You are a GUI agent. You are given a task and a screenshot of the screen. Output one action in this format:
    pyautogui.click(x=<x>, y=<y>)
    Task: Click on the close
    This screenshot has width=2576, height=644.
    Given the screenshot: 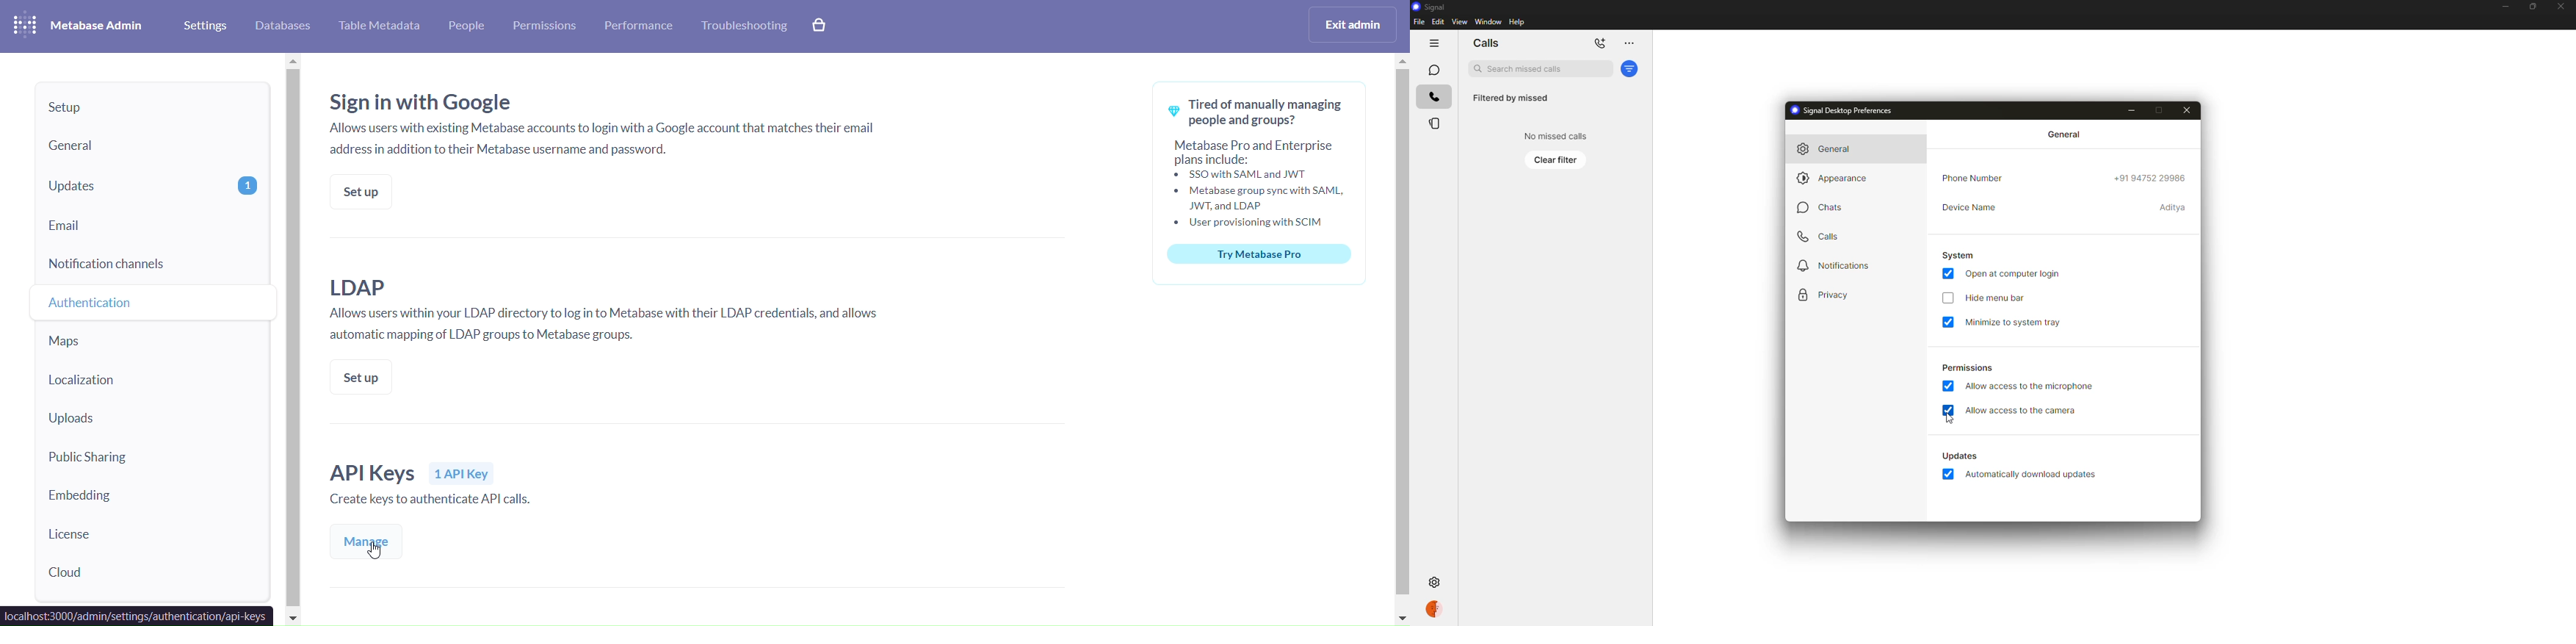 What is the action you would take?
    pyautogui.click(x=2563, y=7)
    